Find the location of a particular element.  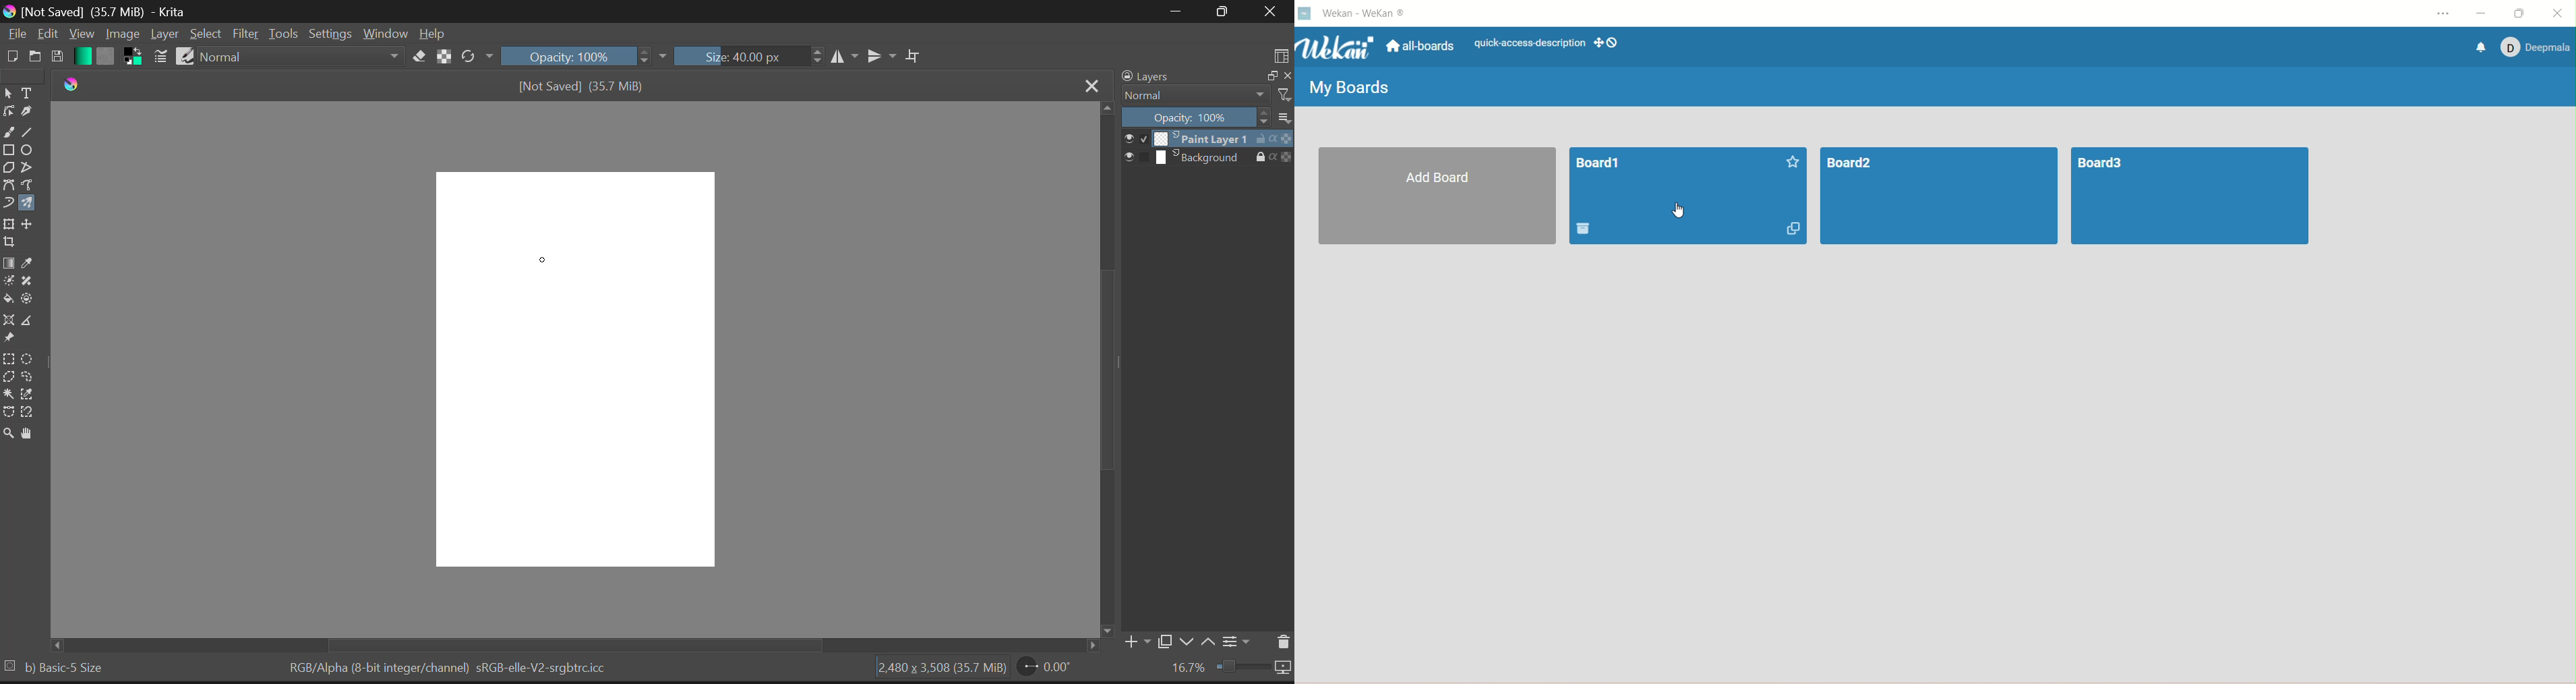

Brush Presets is located at coordinates (186, 55).